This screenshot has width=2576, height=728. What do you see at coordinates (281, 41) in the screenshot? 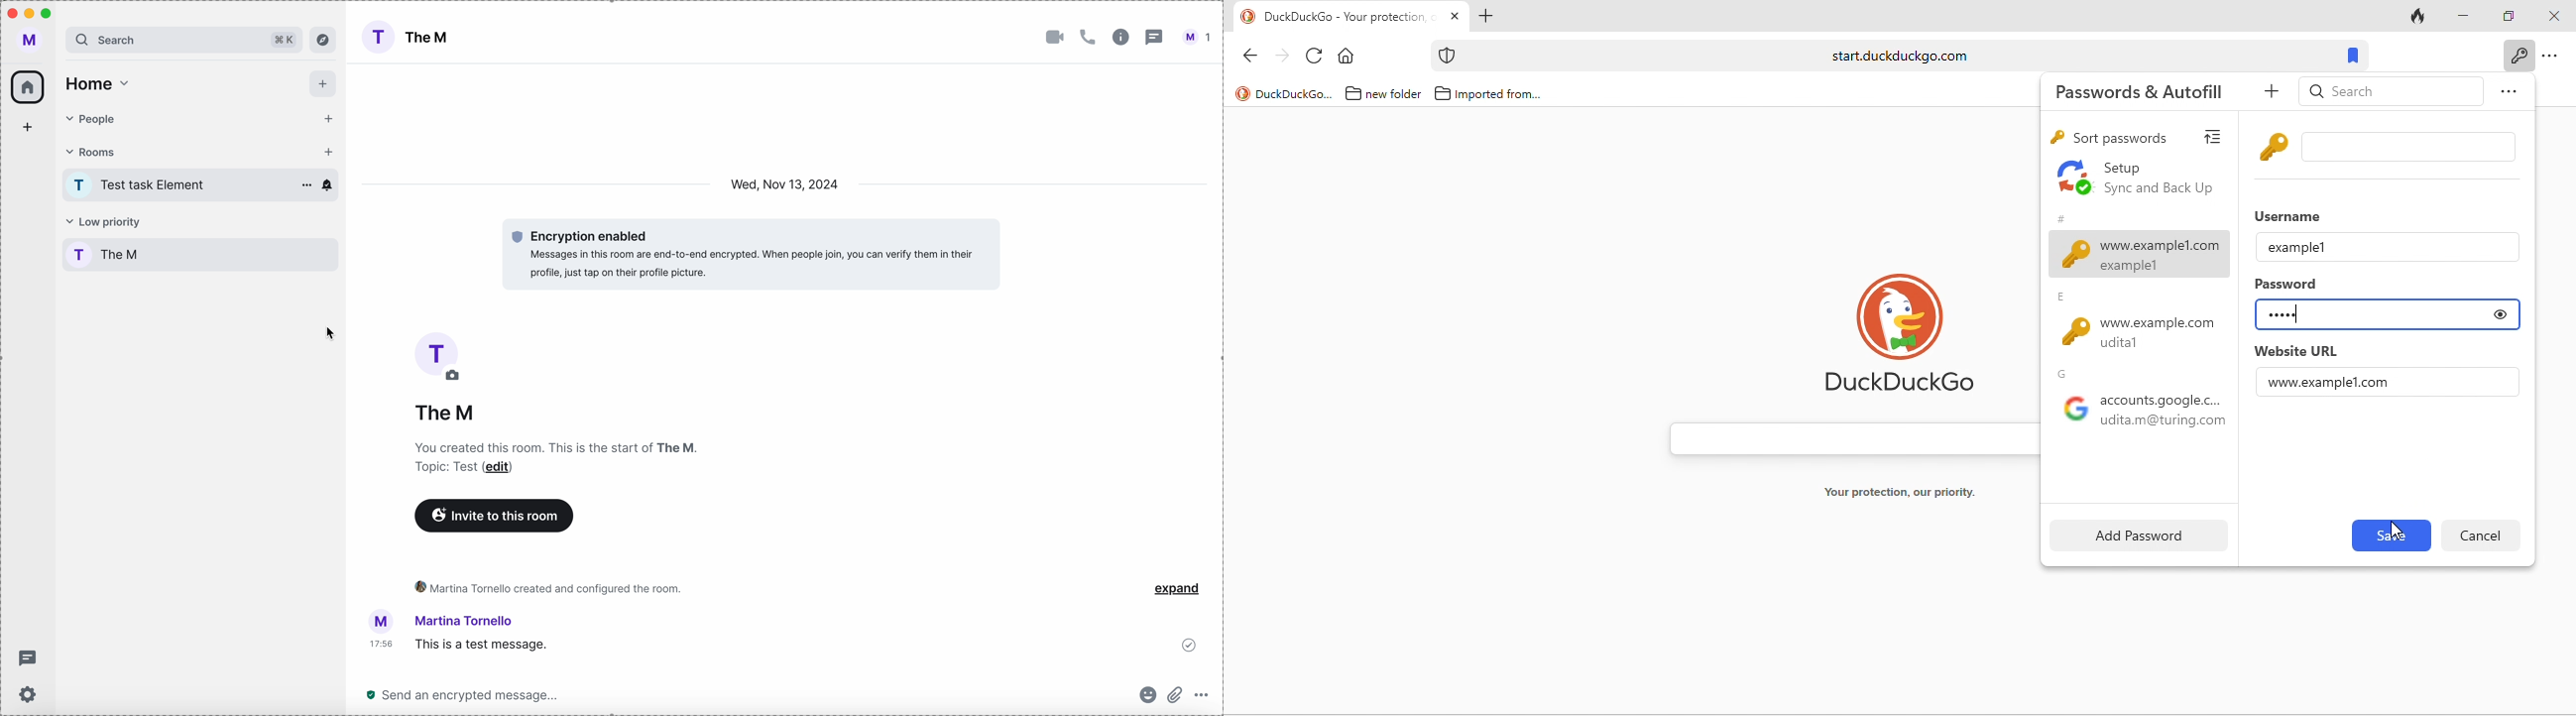
I see `short cut` at bounding box center [281, 41].